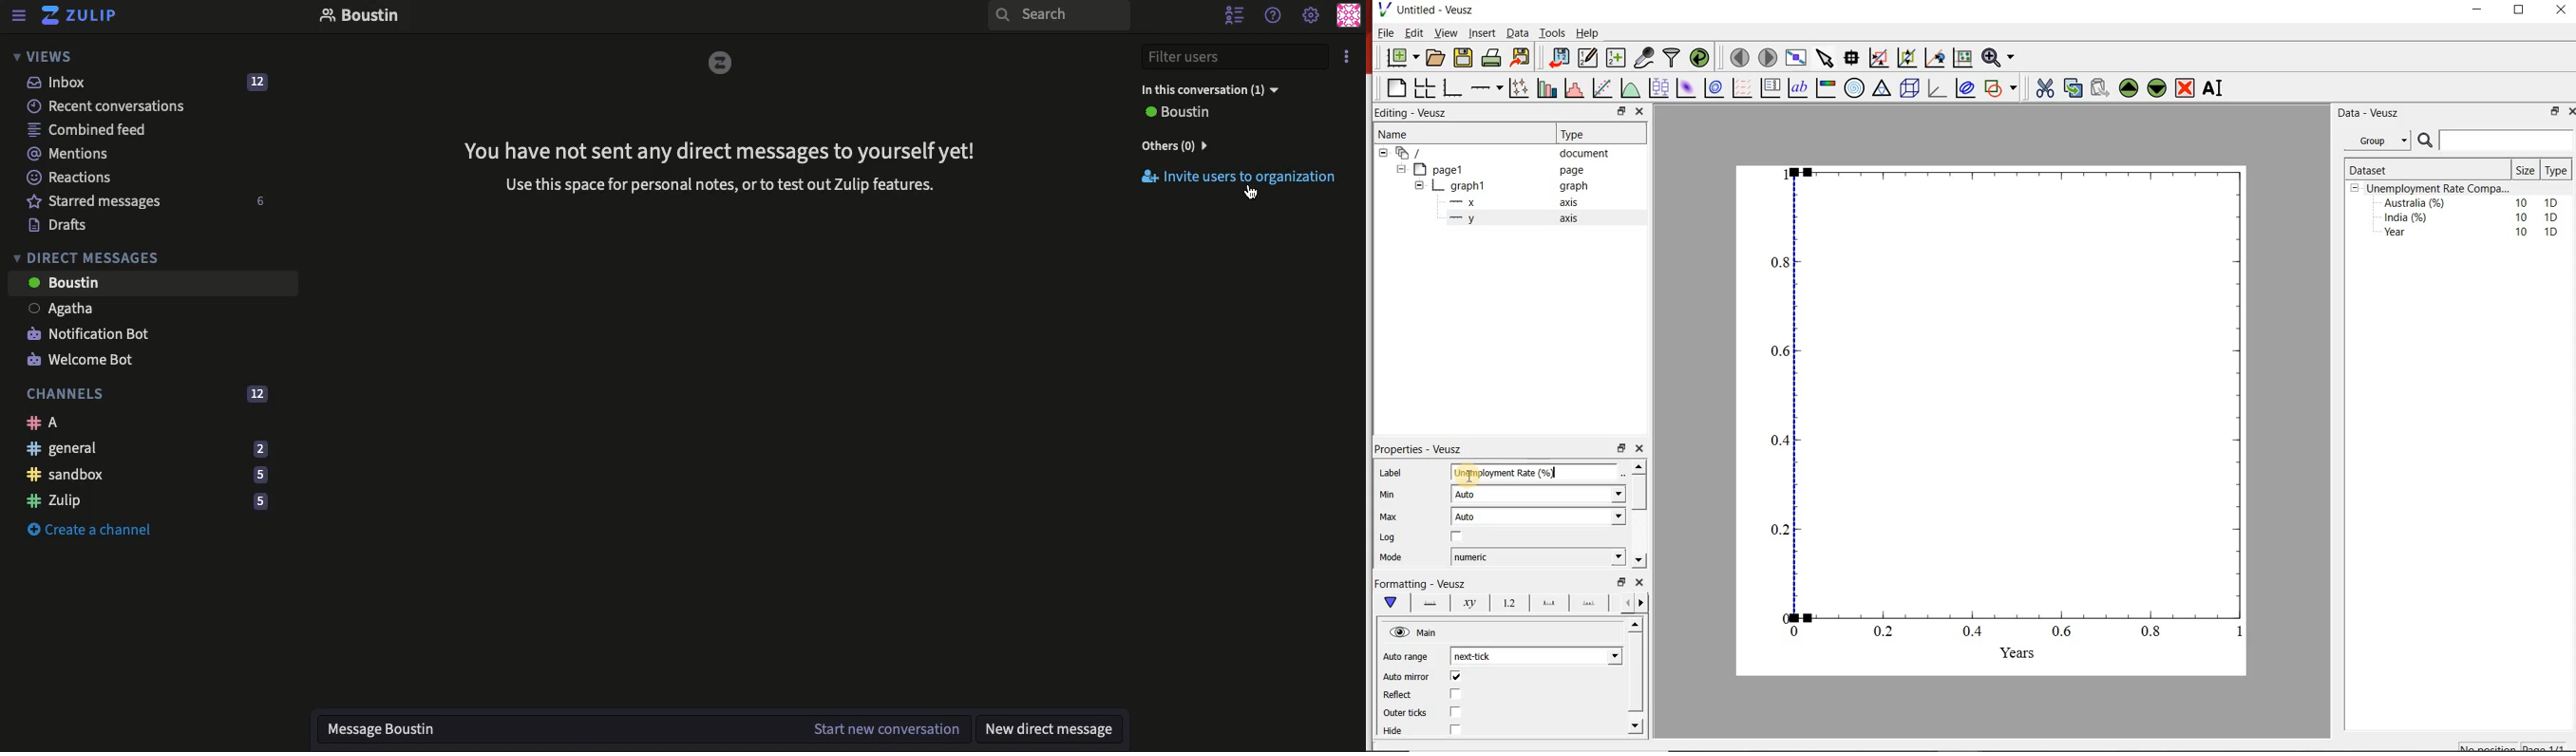  Describe the element at coordinates (140, 476) in the screenshot. I see `Sandbox` at that location.